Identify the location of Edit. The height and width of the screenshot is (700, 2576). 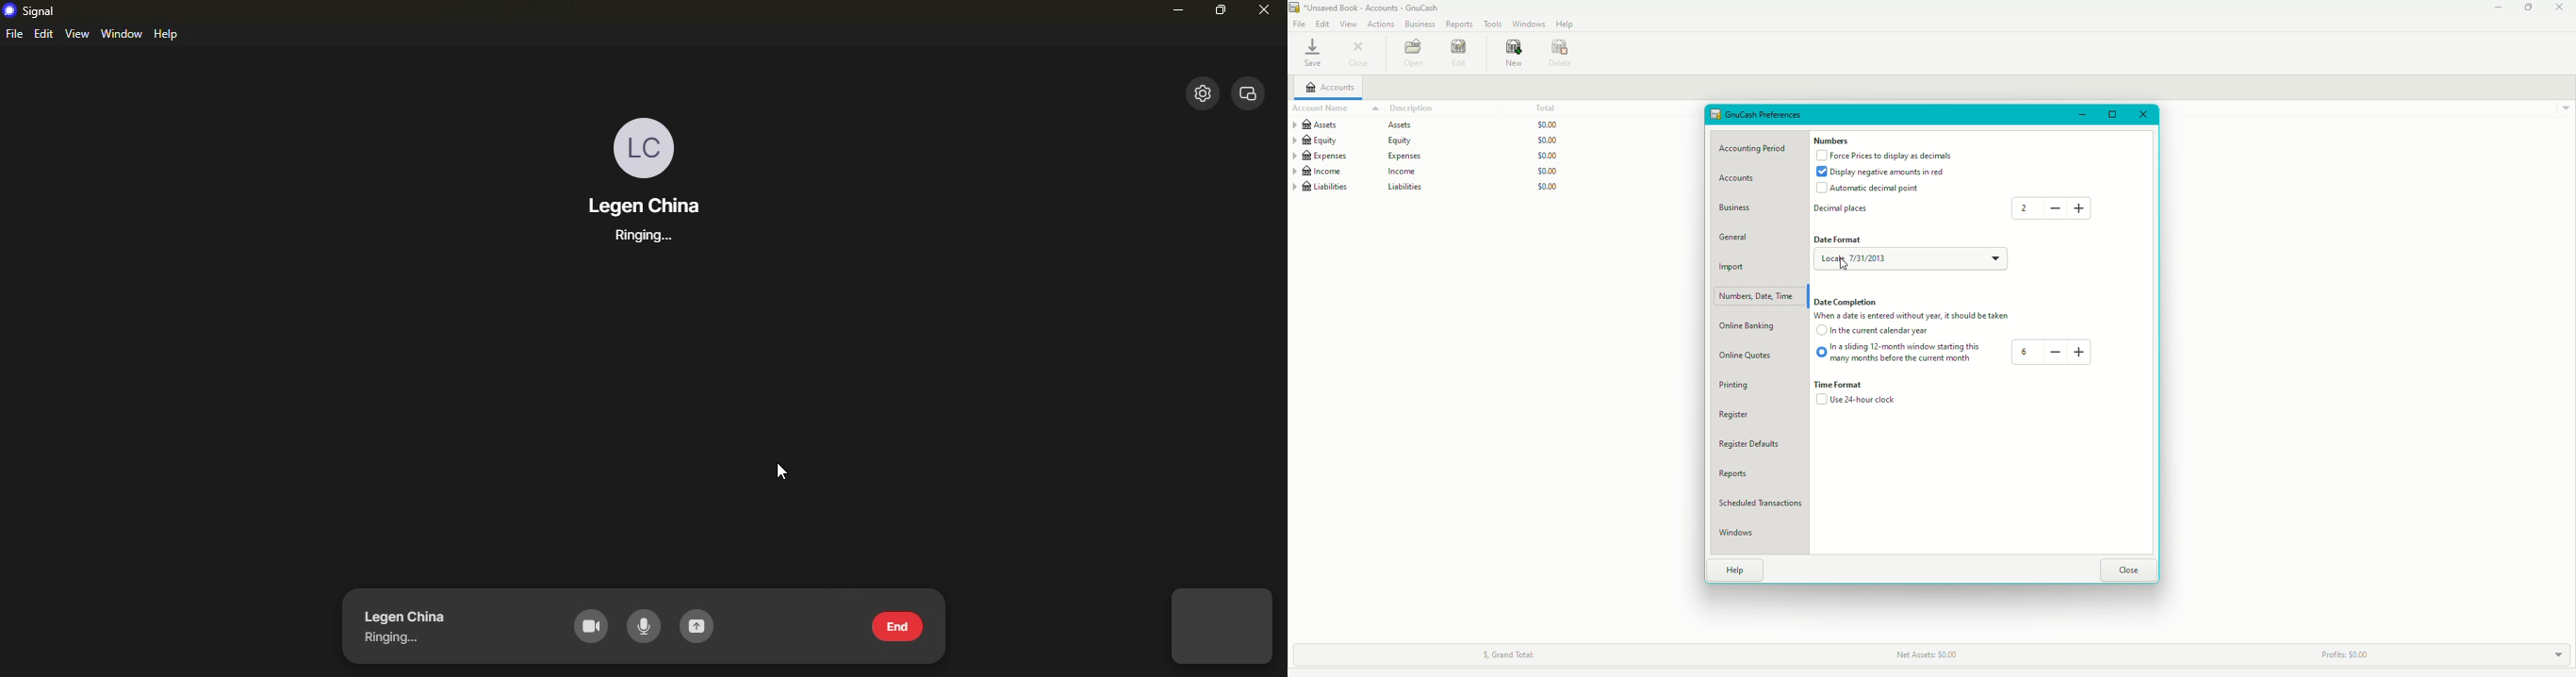
(1460, 54).